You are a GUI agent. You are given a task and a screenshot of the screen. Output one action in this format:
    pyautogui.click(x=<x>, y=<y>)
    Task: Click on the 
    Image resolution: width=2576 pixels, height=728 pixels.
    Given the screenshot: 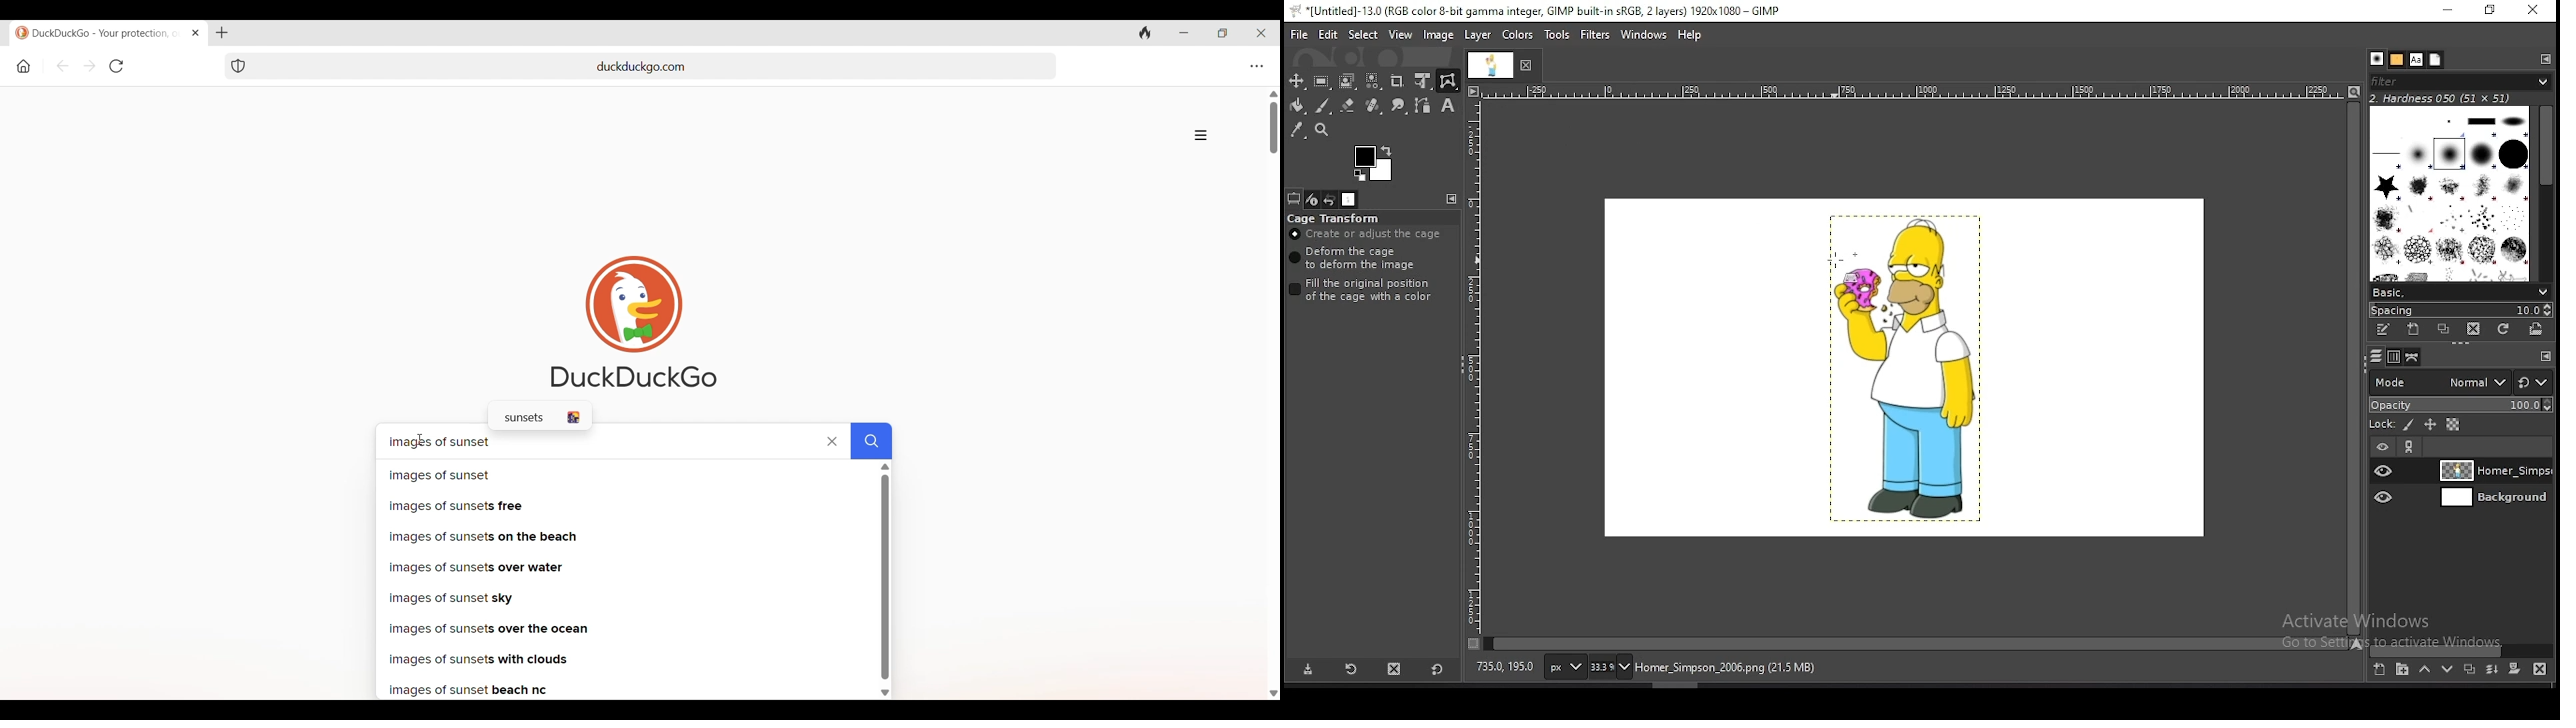 What is the action you would take?
    pyautogui.click(x=2547, y=356)
    